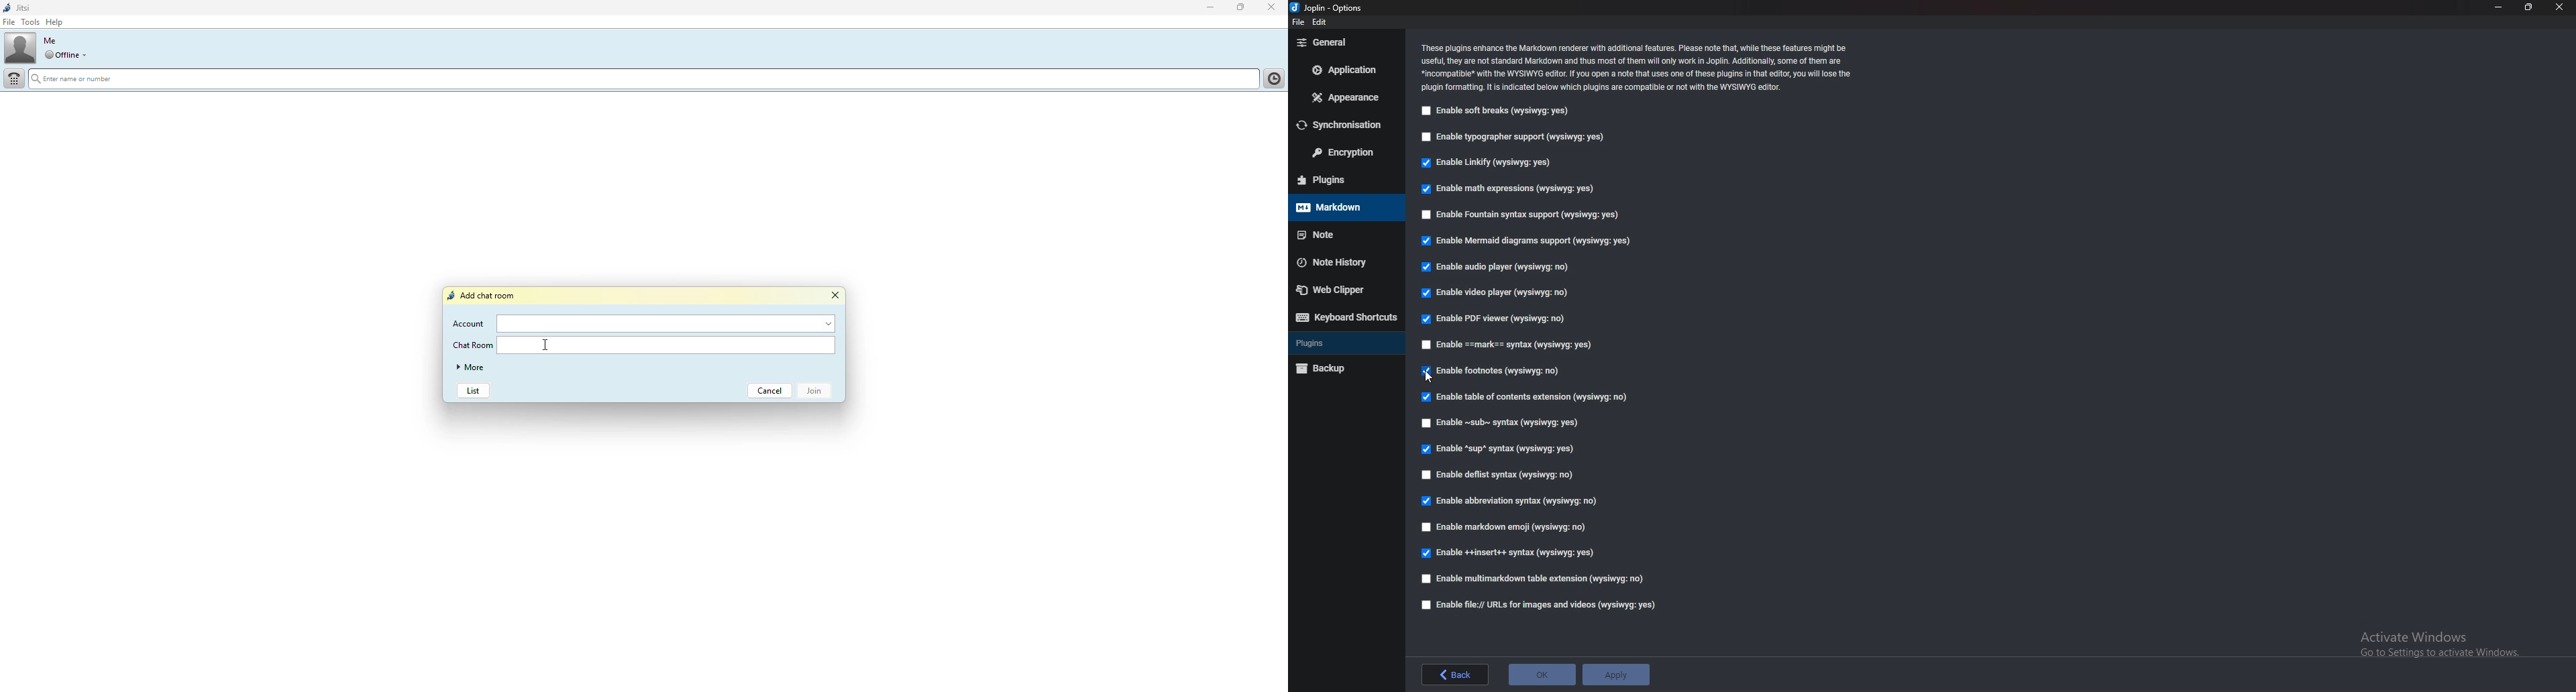  What do you see at coordinates (1341, 290) in the screenshot?
I see `Web clipper` at bounding box center [1341, 290].